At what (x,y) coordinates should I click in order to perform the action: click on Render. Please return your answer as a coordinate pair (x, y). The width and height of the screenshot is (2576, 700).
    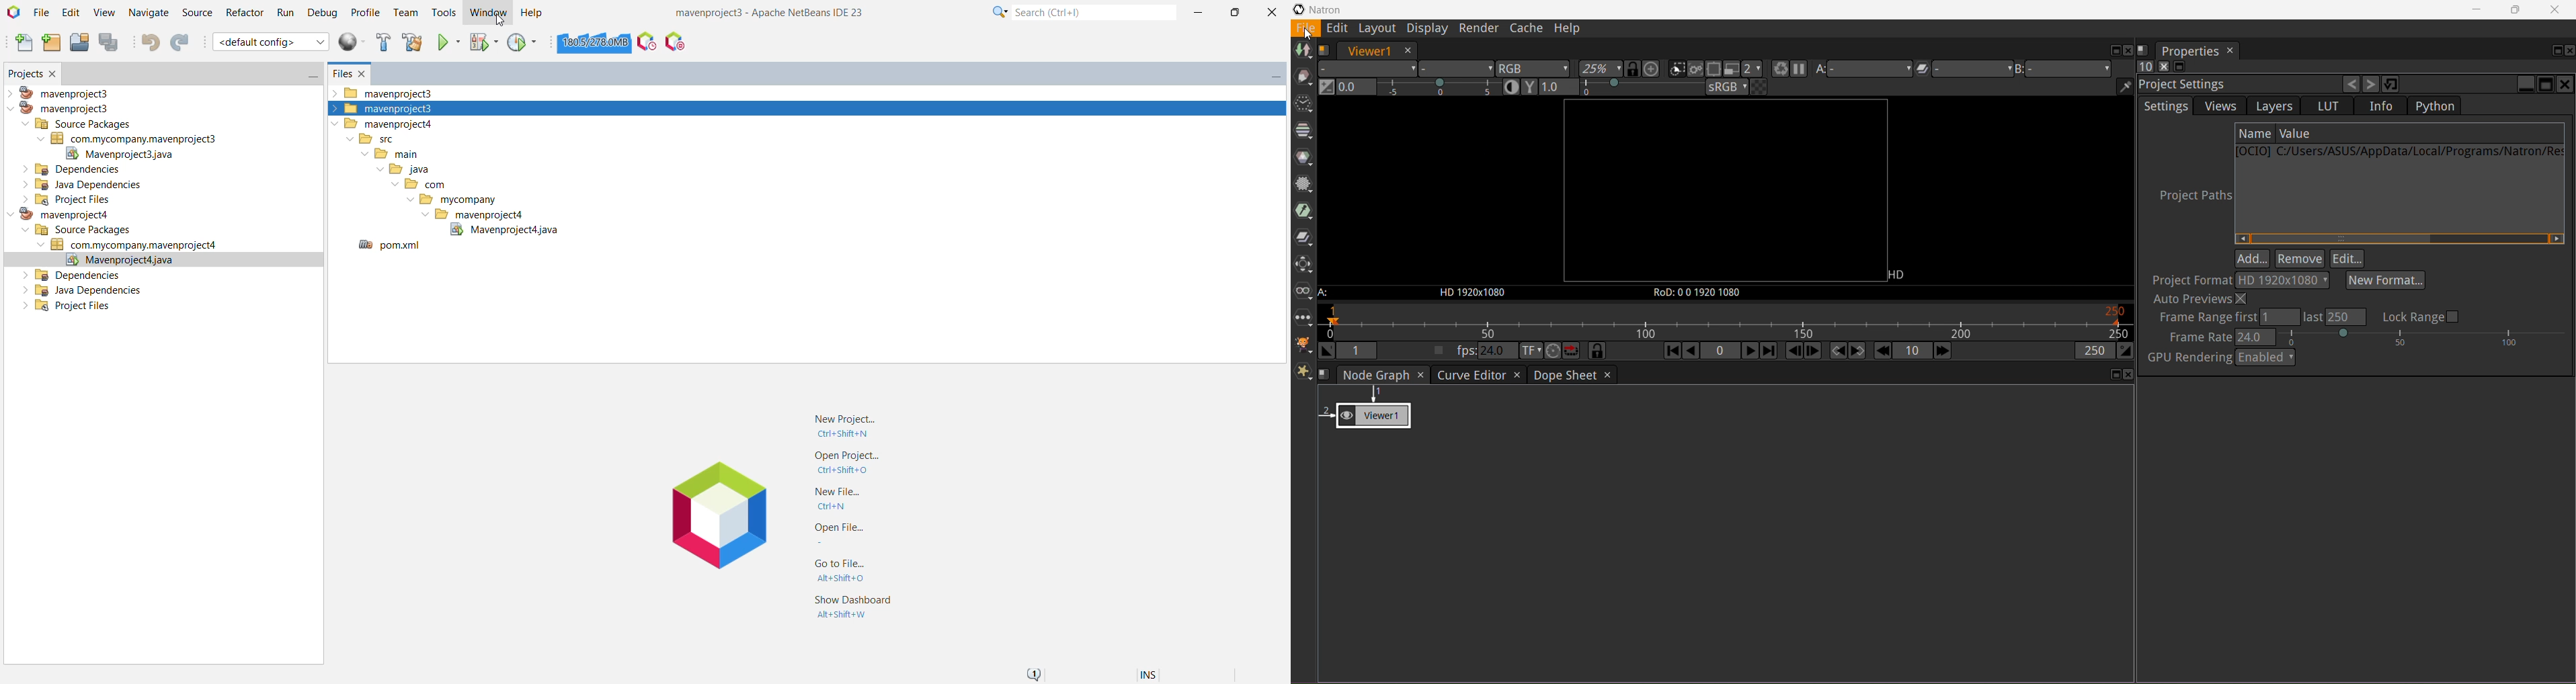
    Looking at the image, I should click on (1480, 29).